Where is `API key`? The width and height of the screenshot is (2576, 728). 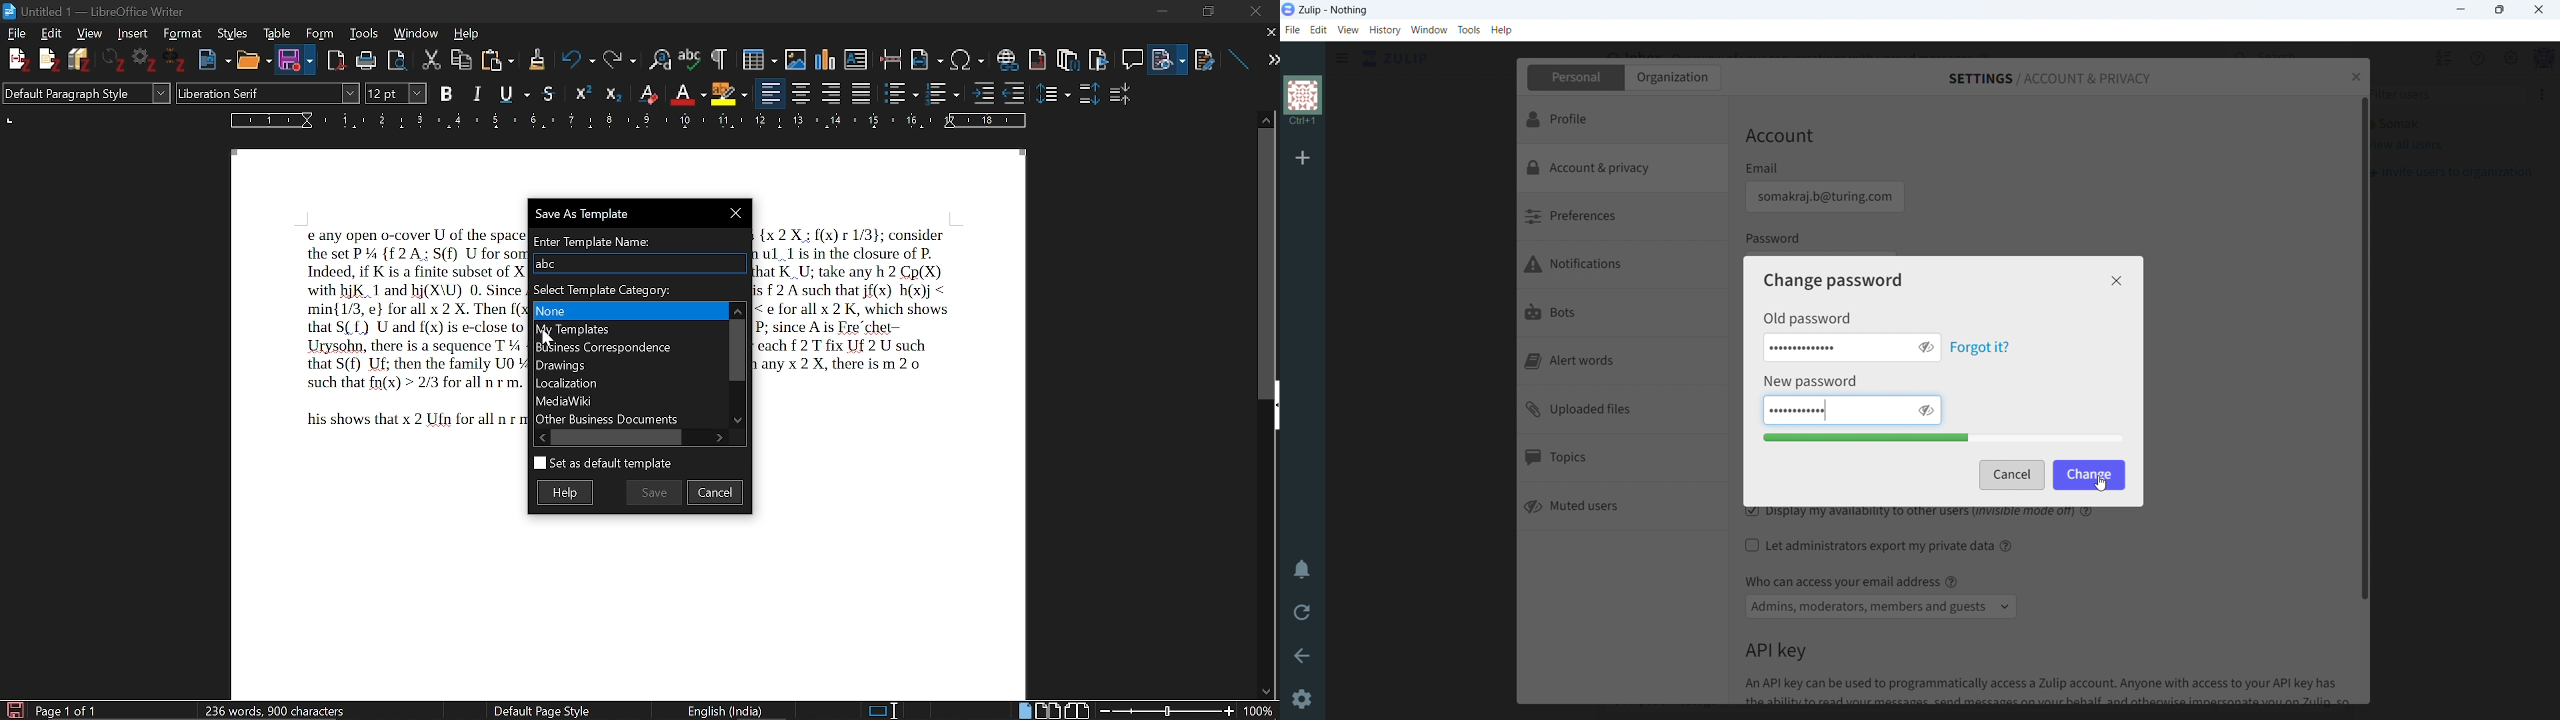 API key is located at coordinates (1775, 651).